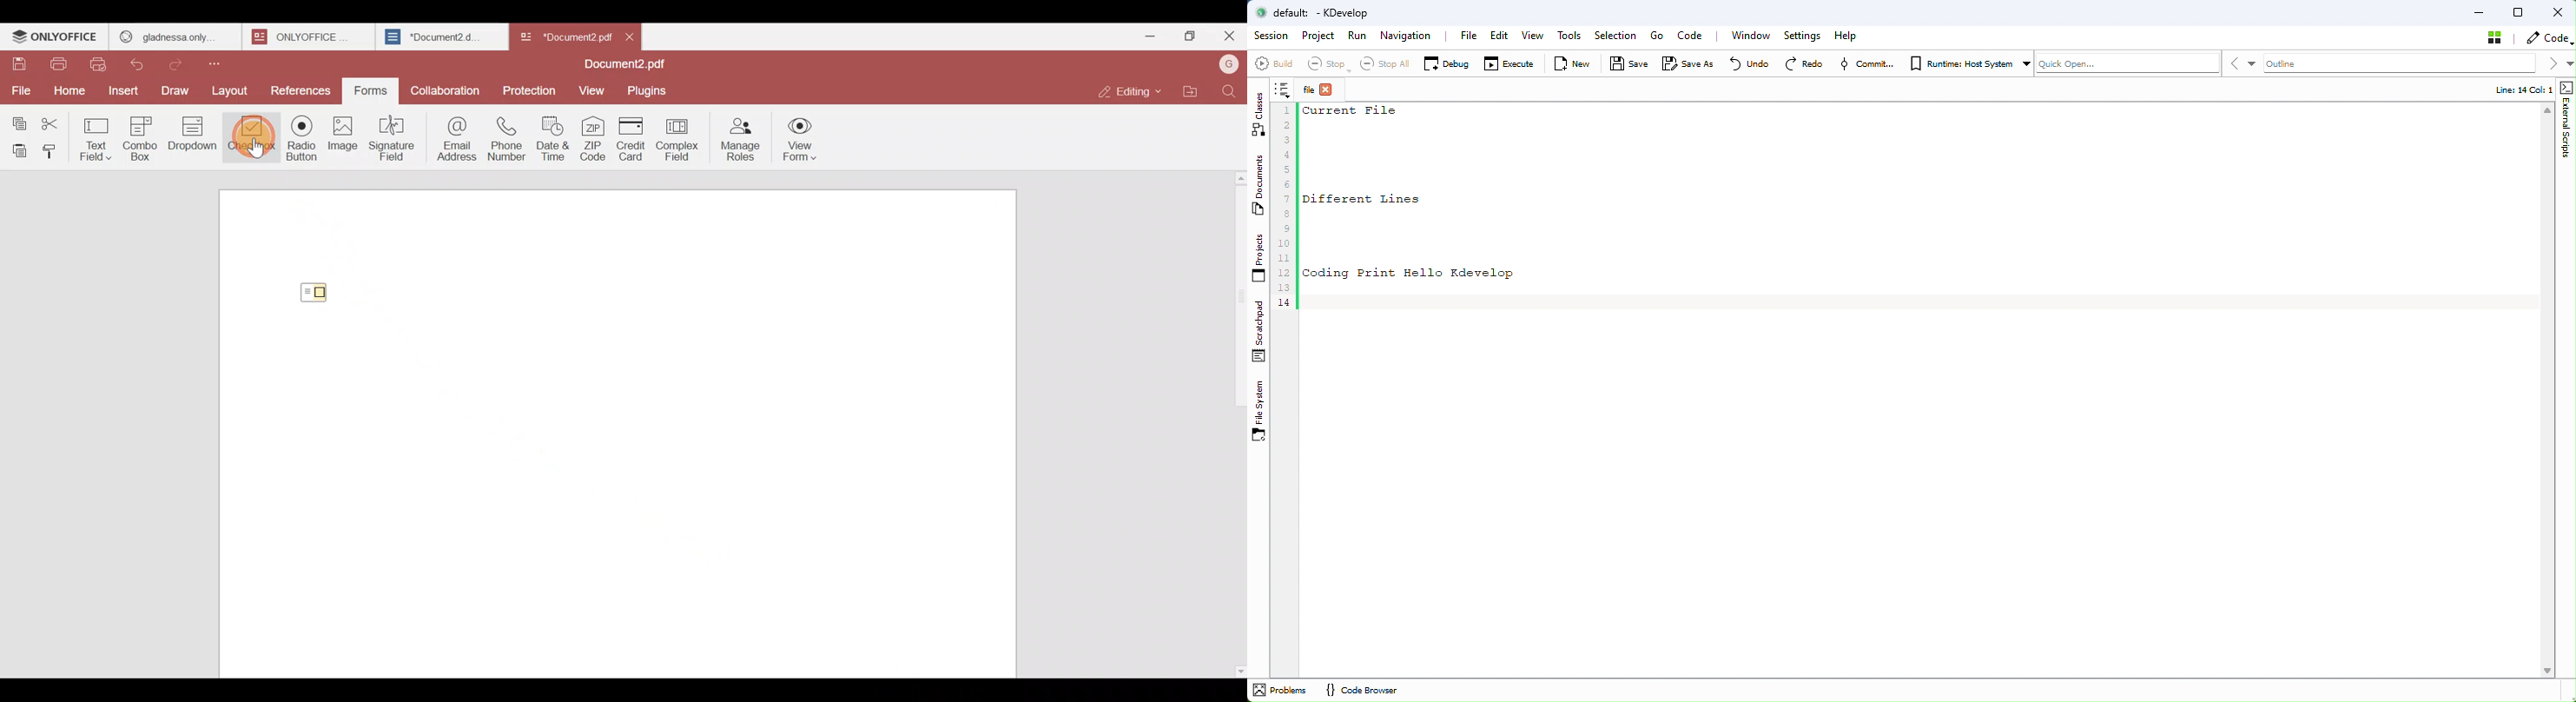  Describe the element at coordinates (1229, 63) in the screenshot. I see `Account name` at that location.